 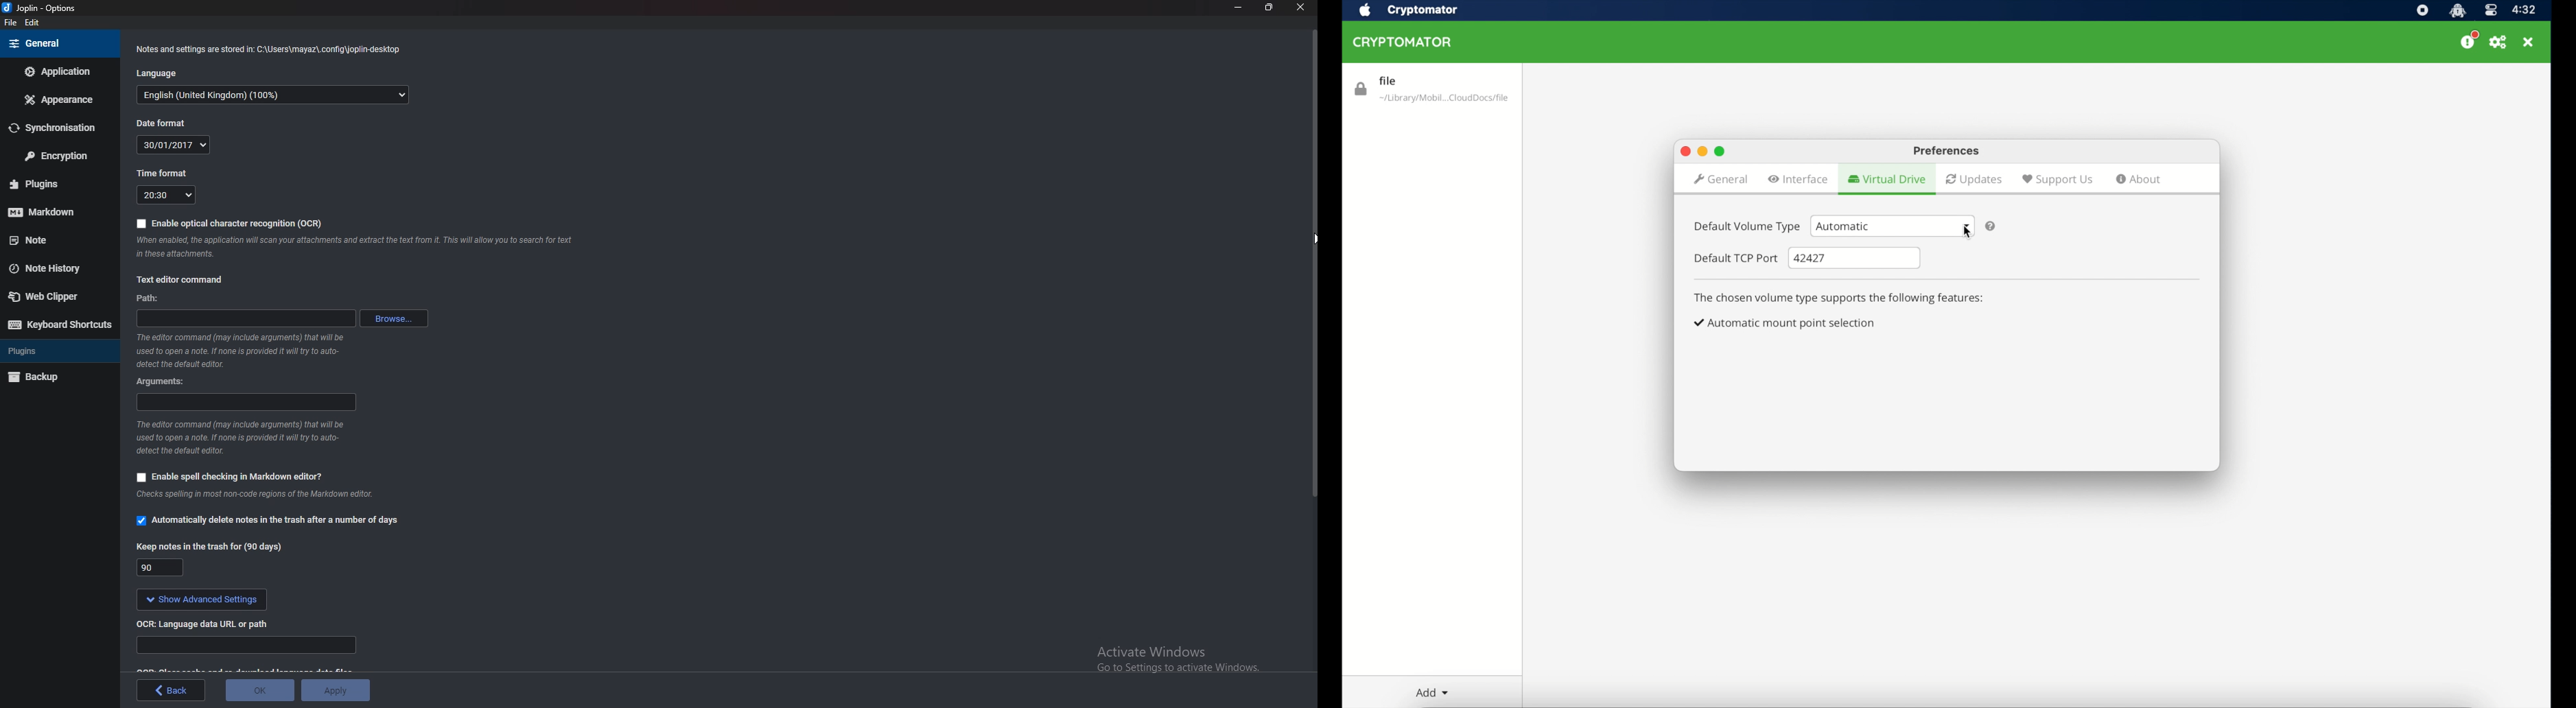 I want to click on Enable spell checking, so click(x=231, y=475).